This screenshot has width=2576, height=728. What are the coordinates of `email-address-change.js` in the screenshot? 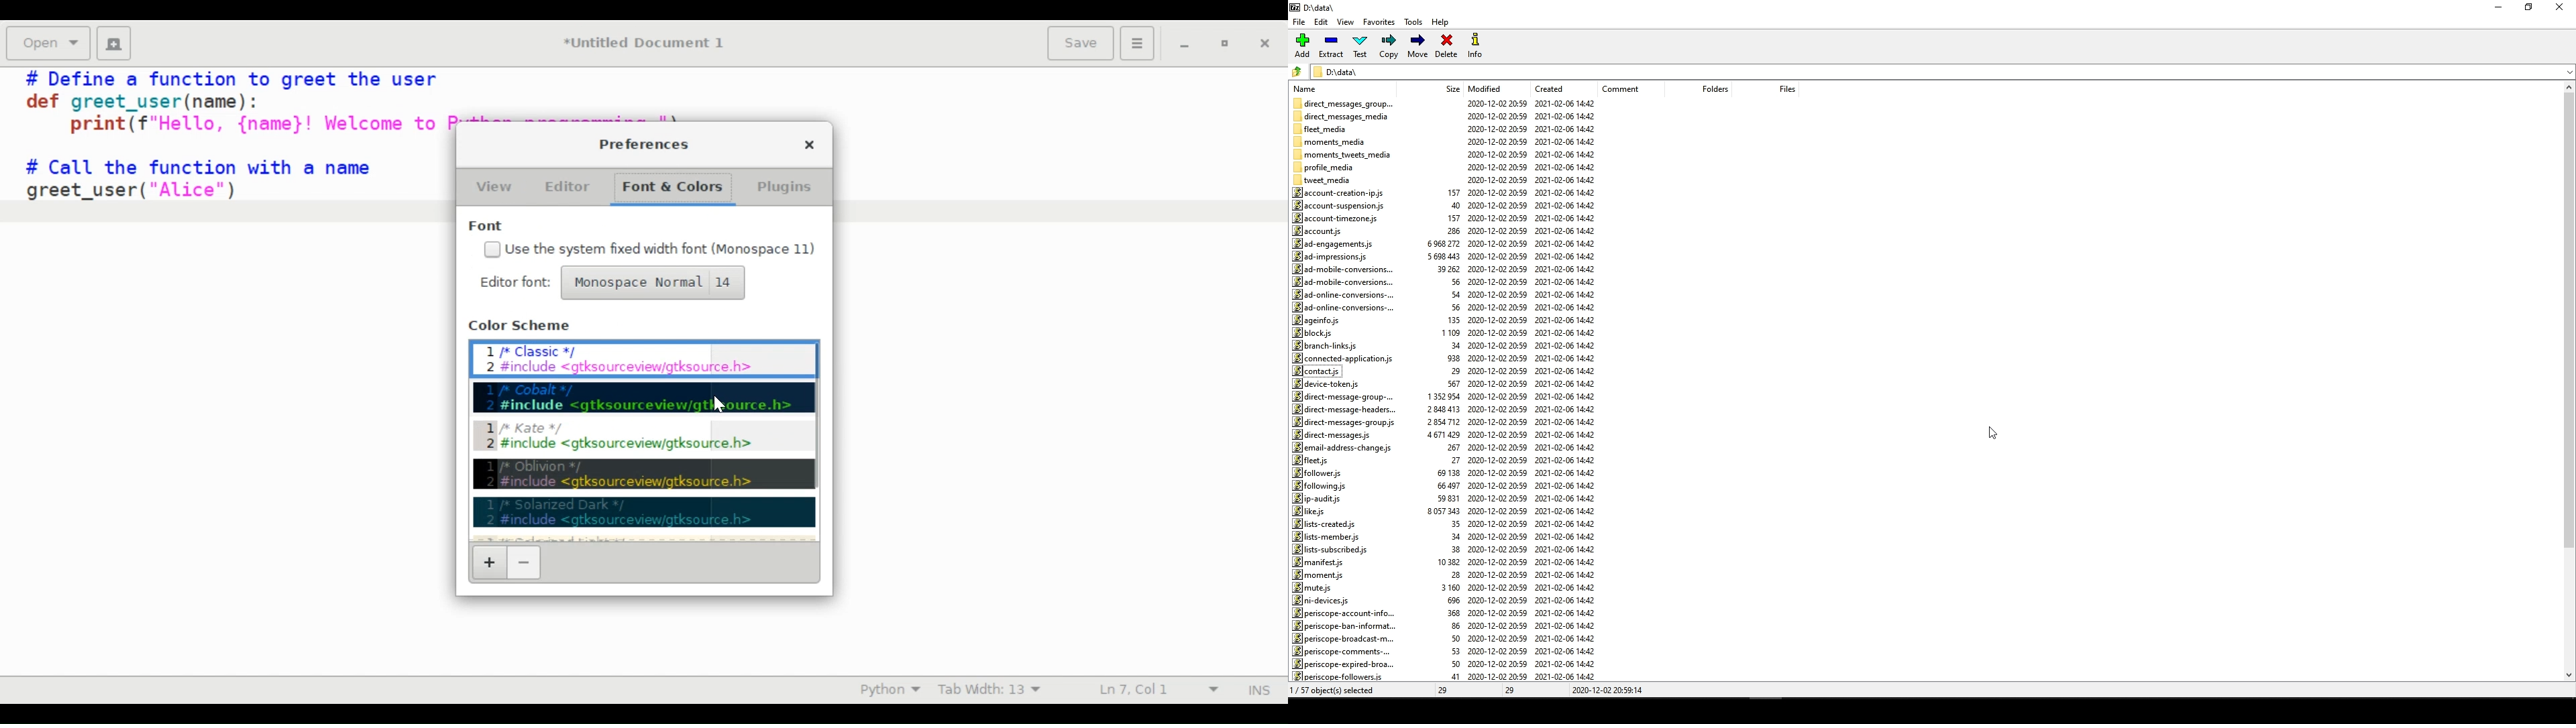 It's located at (1343, 448).